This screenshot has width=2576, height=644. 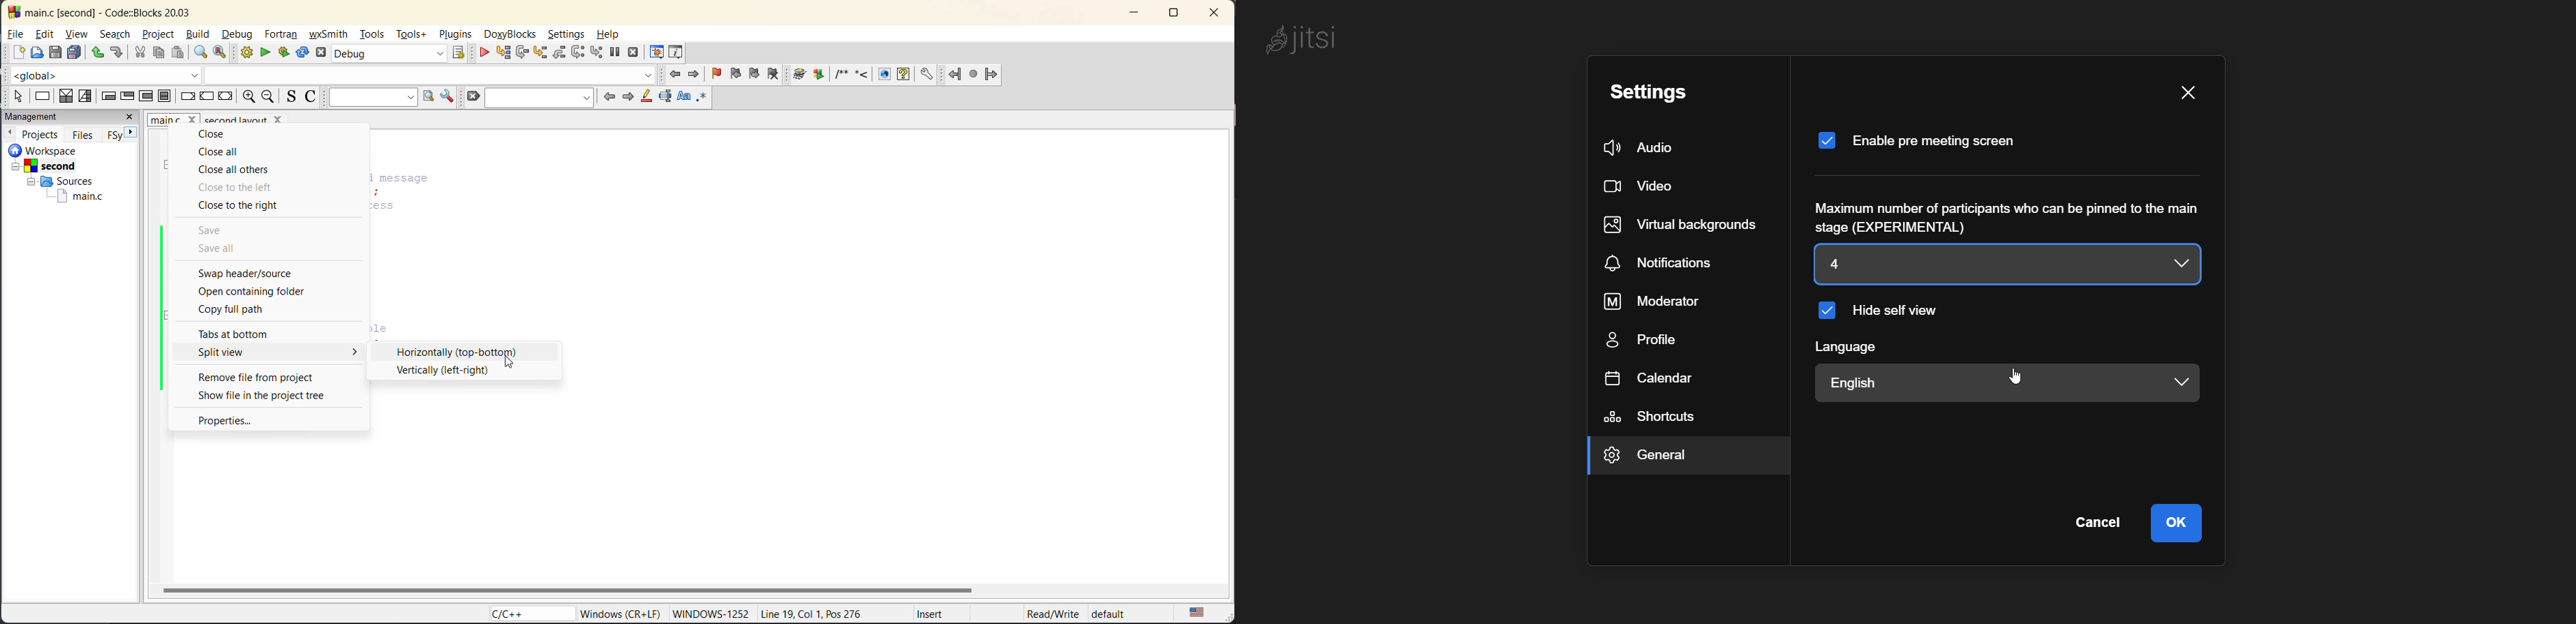 I want to click on horizontal scroll bar, so click(x=565, y=589).